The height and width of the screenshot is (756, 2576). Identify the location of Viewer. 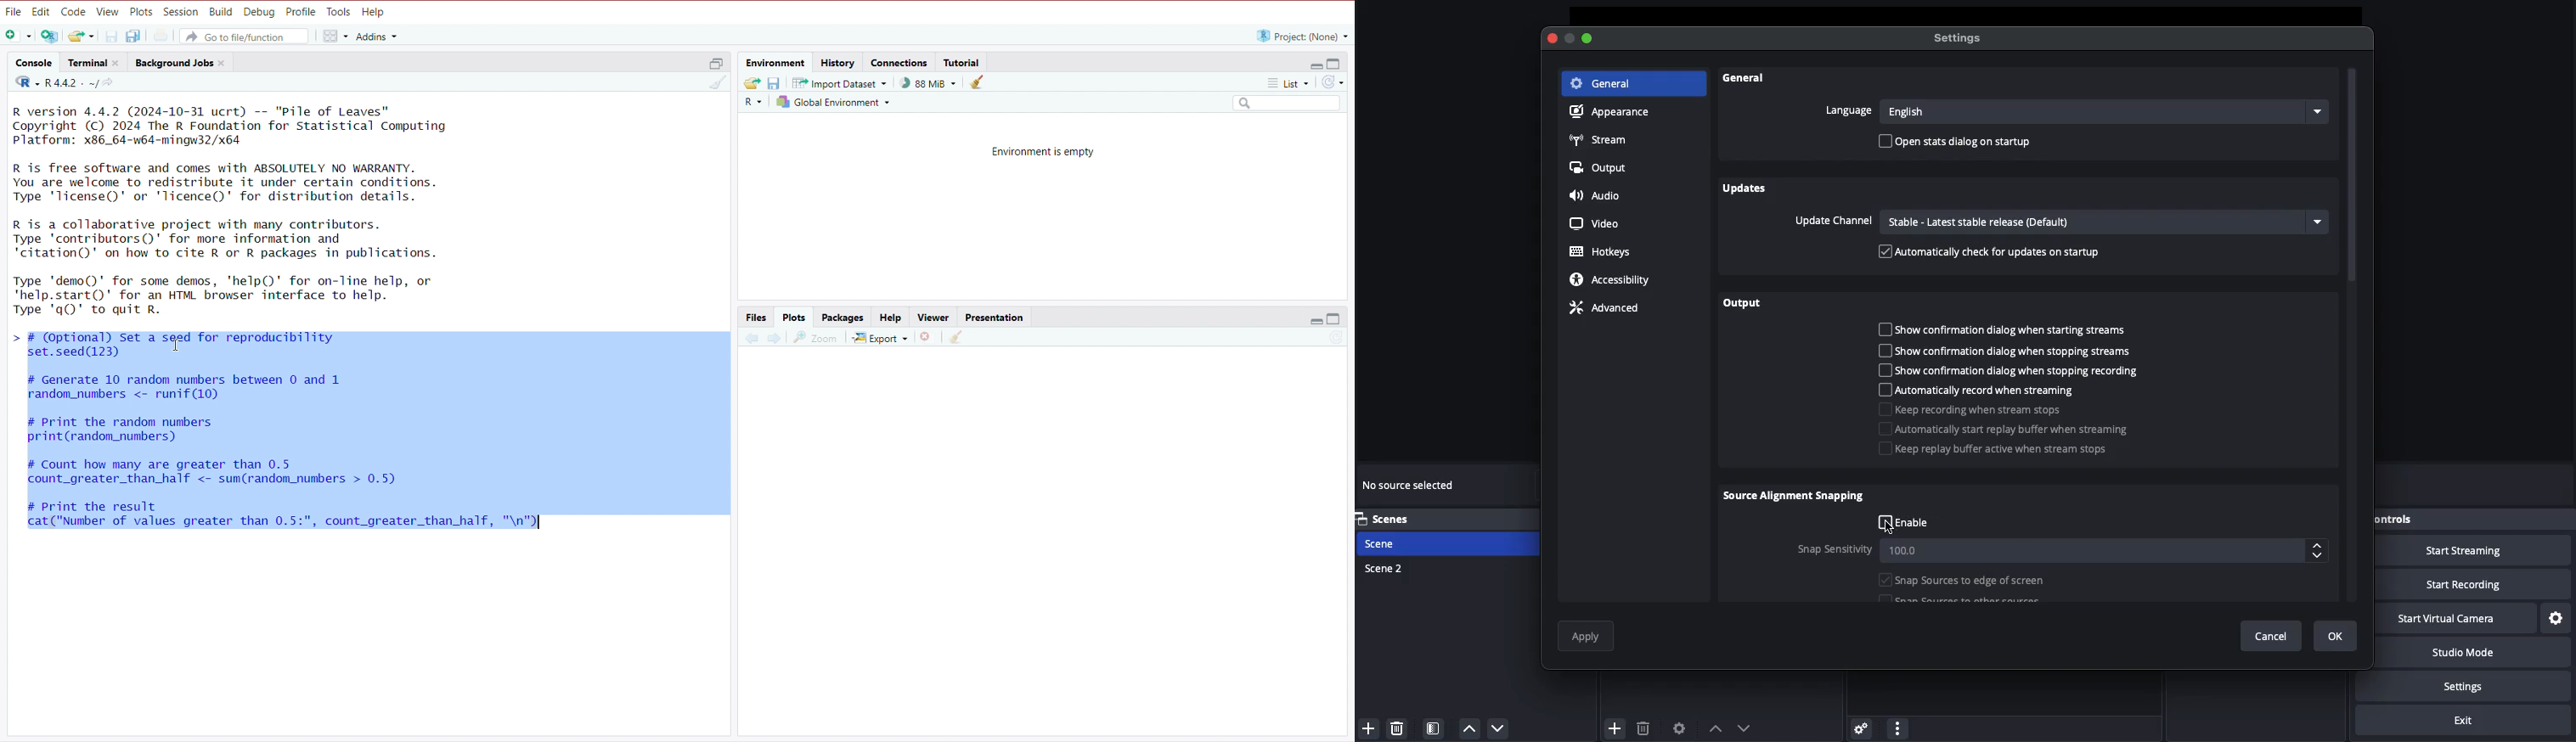
(935, 316).